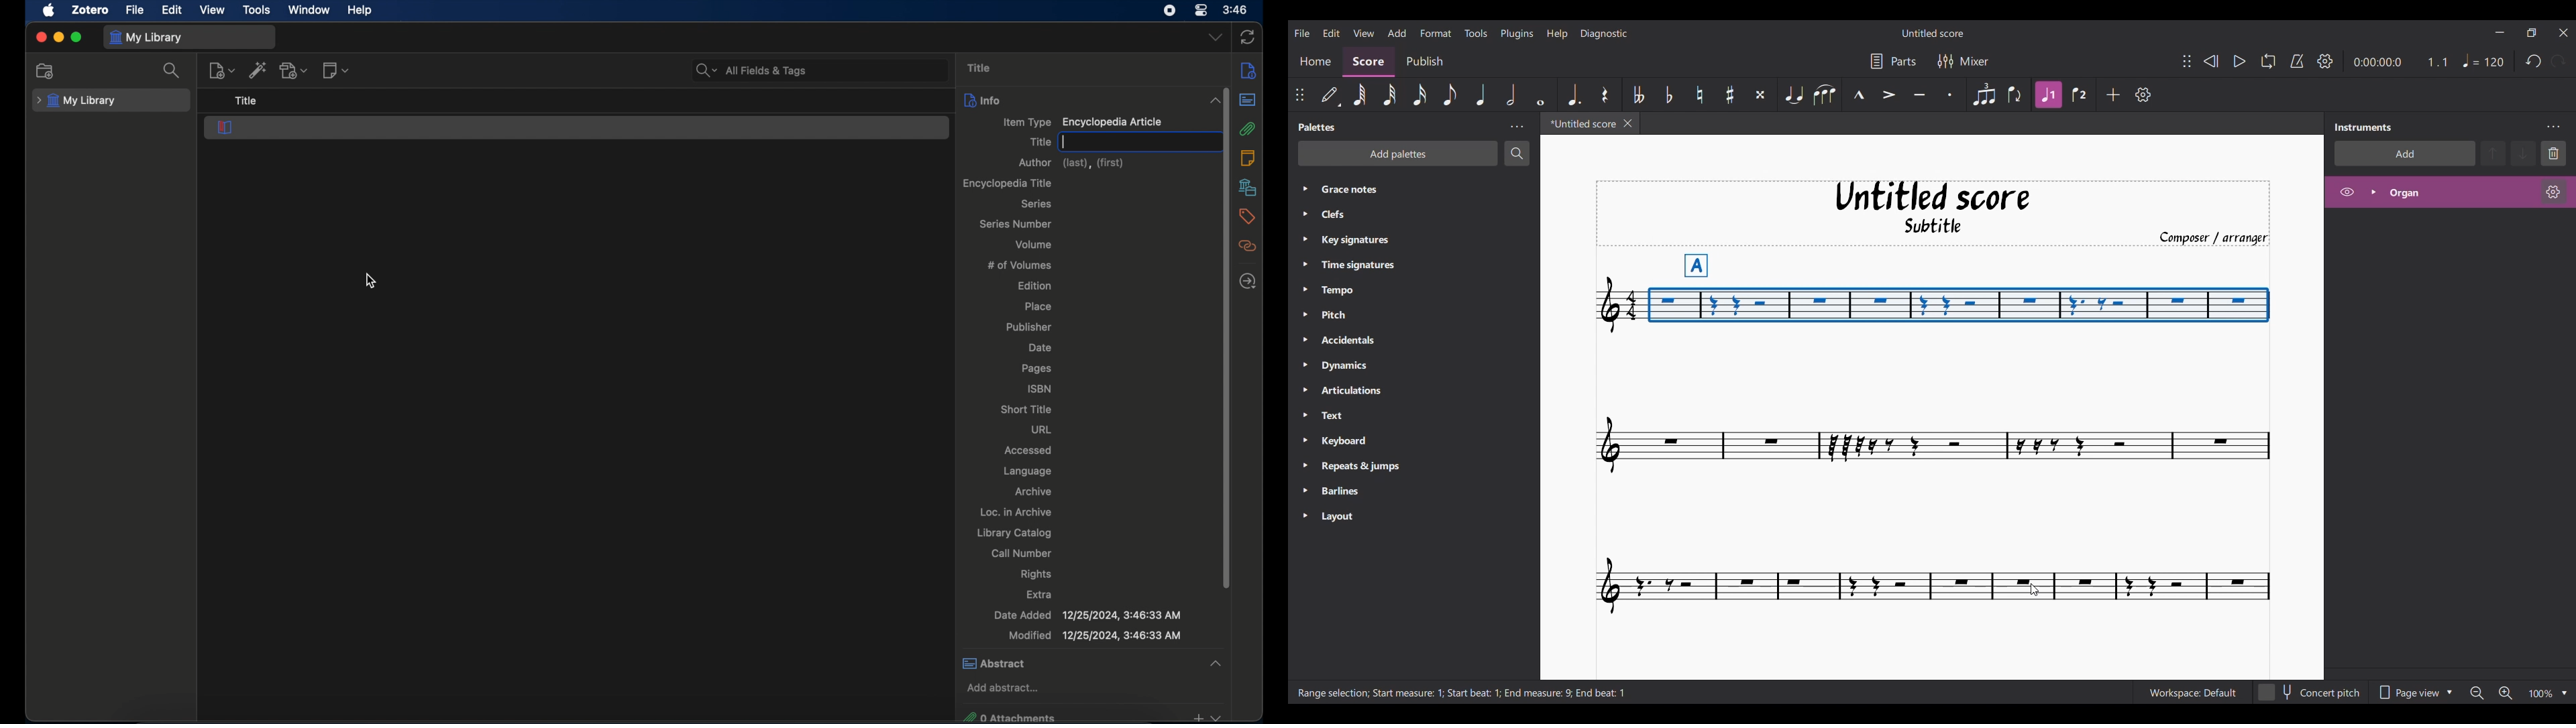 Image resolution: width=2576 pixels, height=728 pixels. I want to click on info, so click(983, 100).